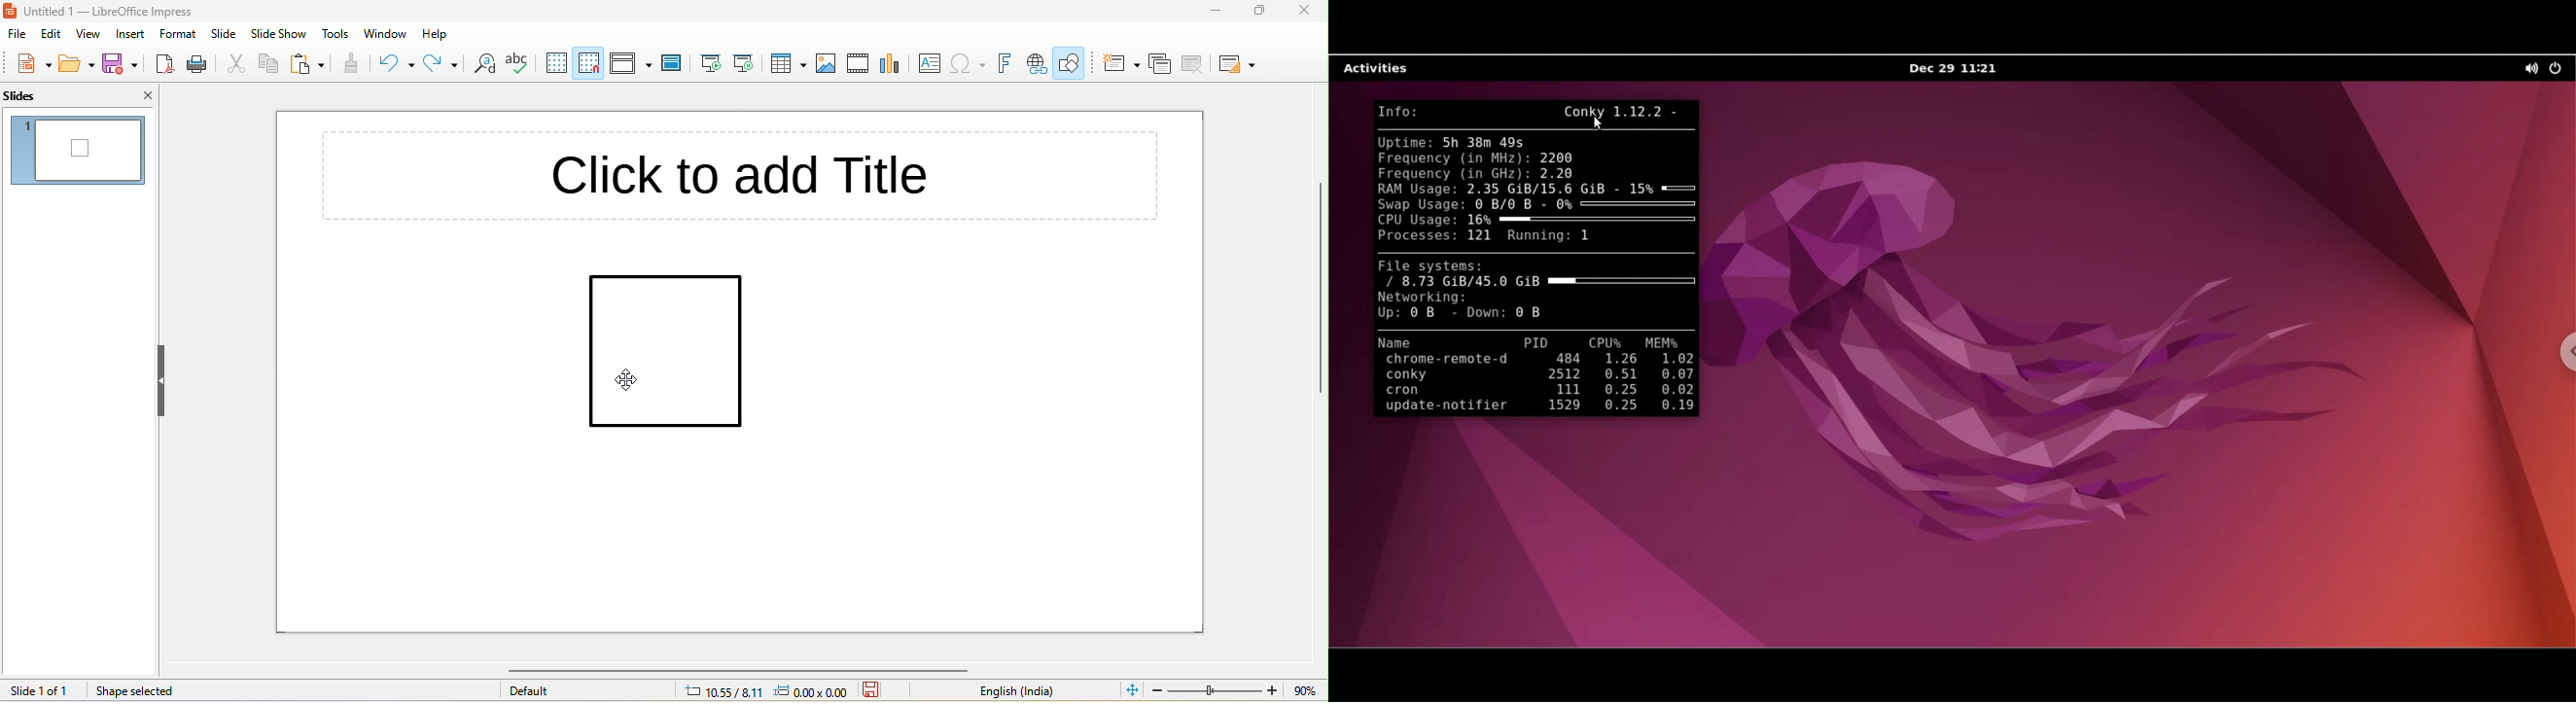 The height and width of the screenshot is (728, 2576). I want to click on default, so click(538, 690).